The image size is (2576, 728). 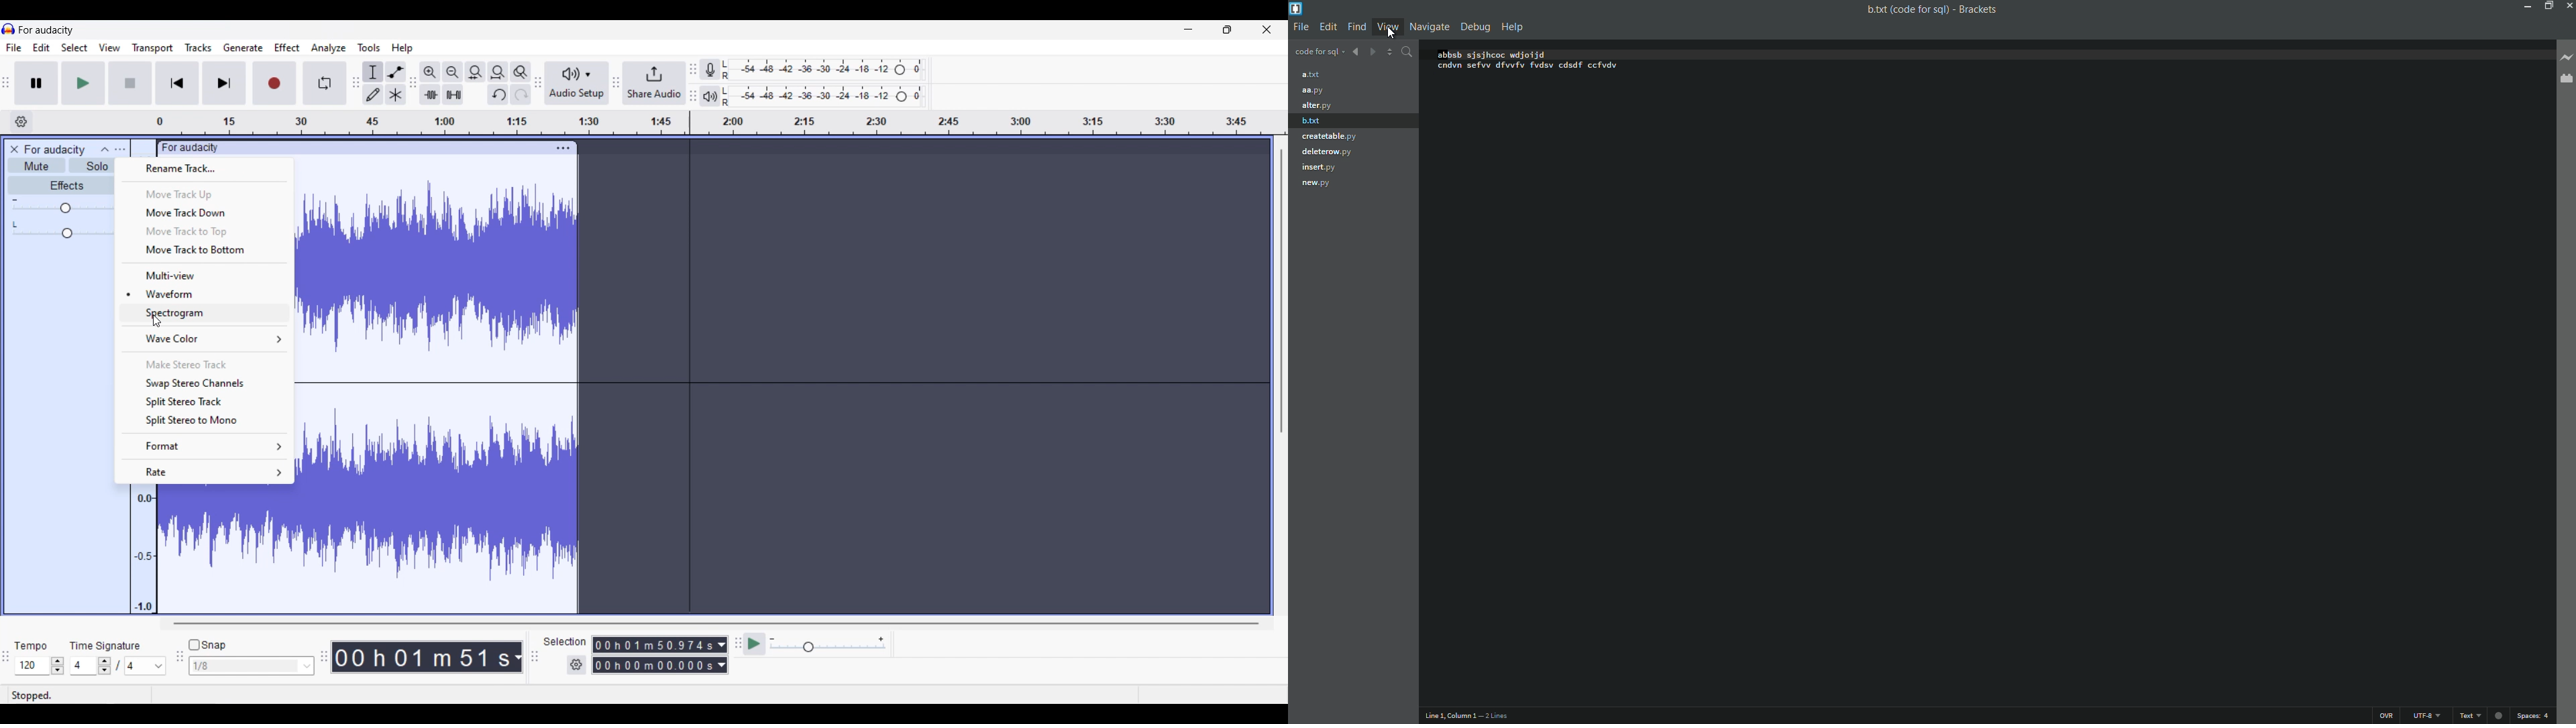 I want to click on Move track to top, so click(x=203, y=231).